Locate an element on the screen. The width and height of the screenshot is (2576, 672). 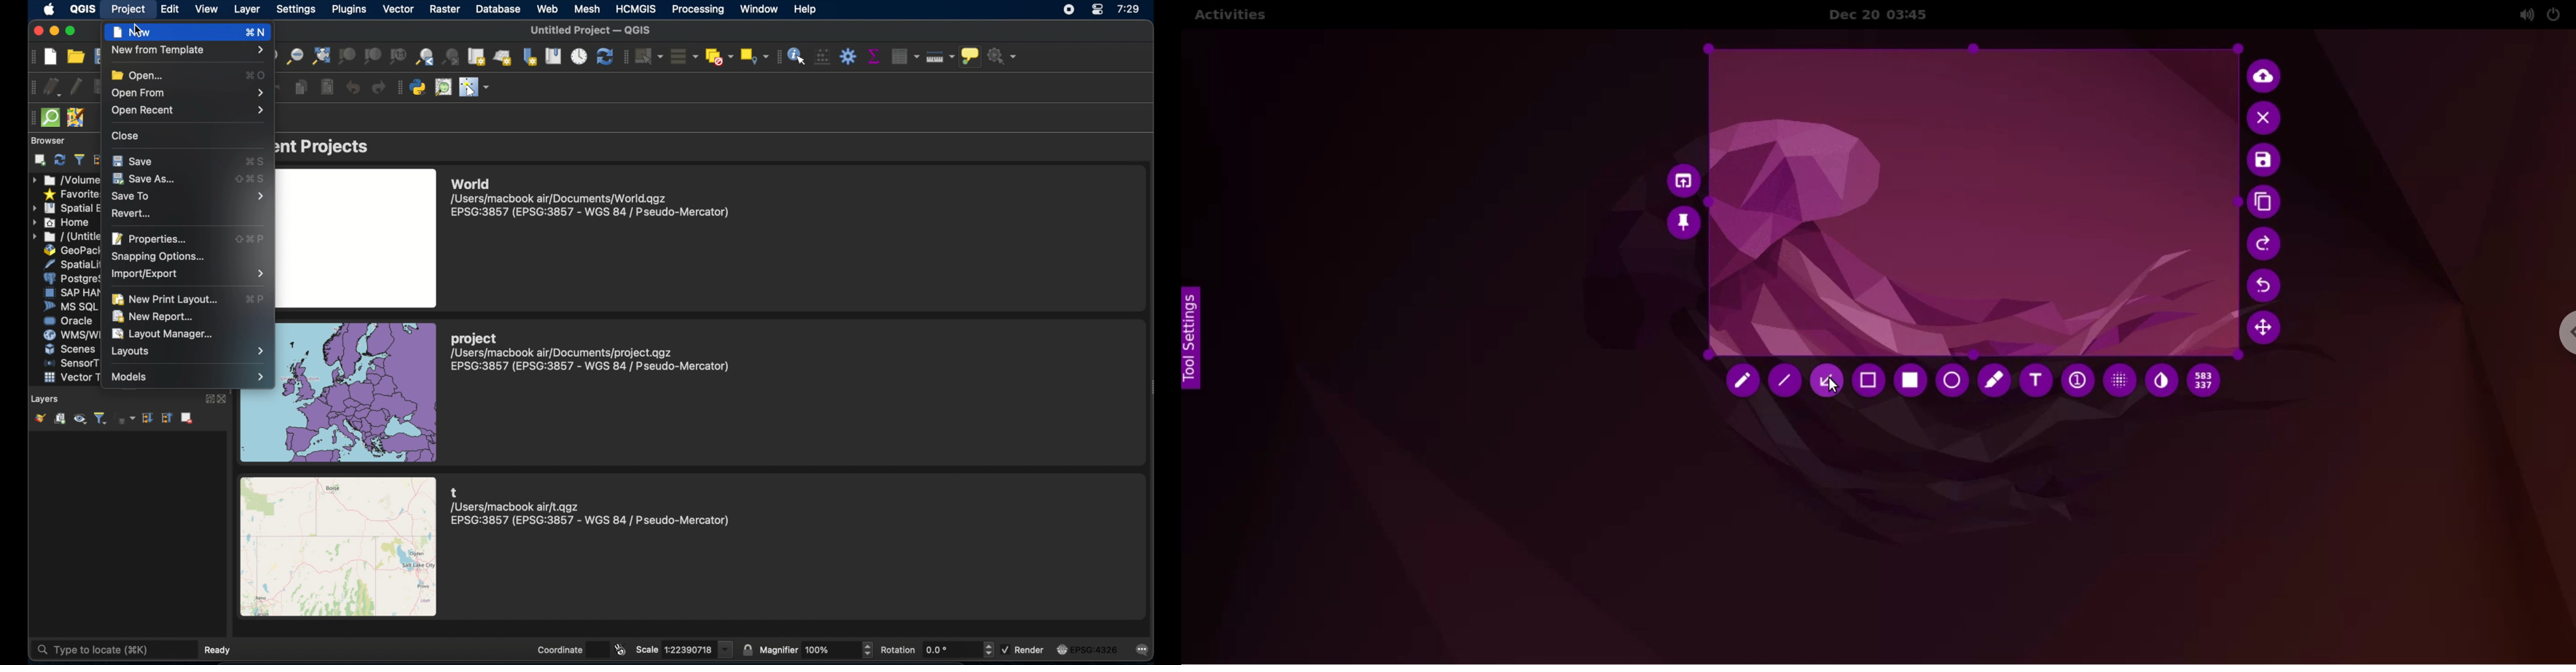
redo is located at coordinates (378, 87).